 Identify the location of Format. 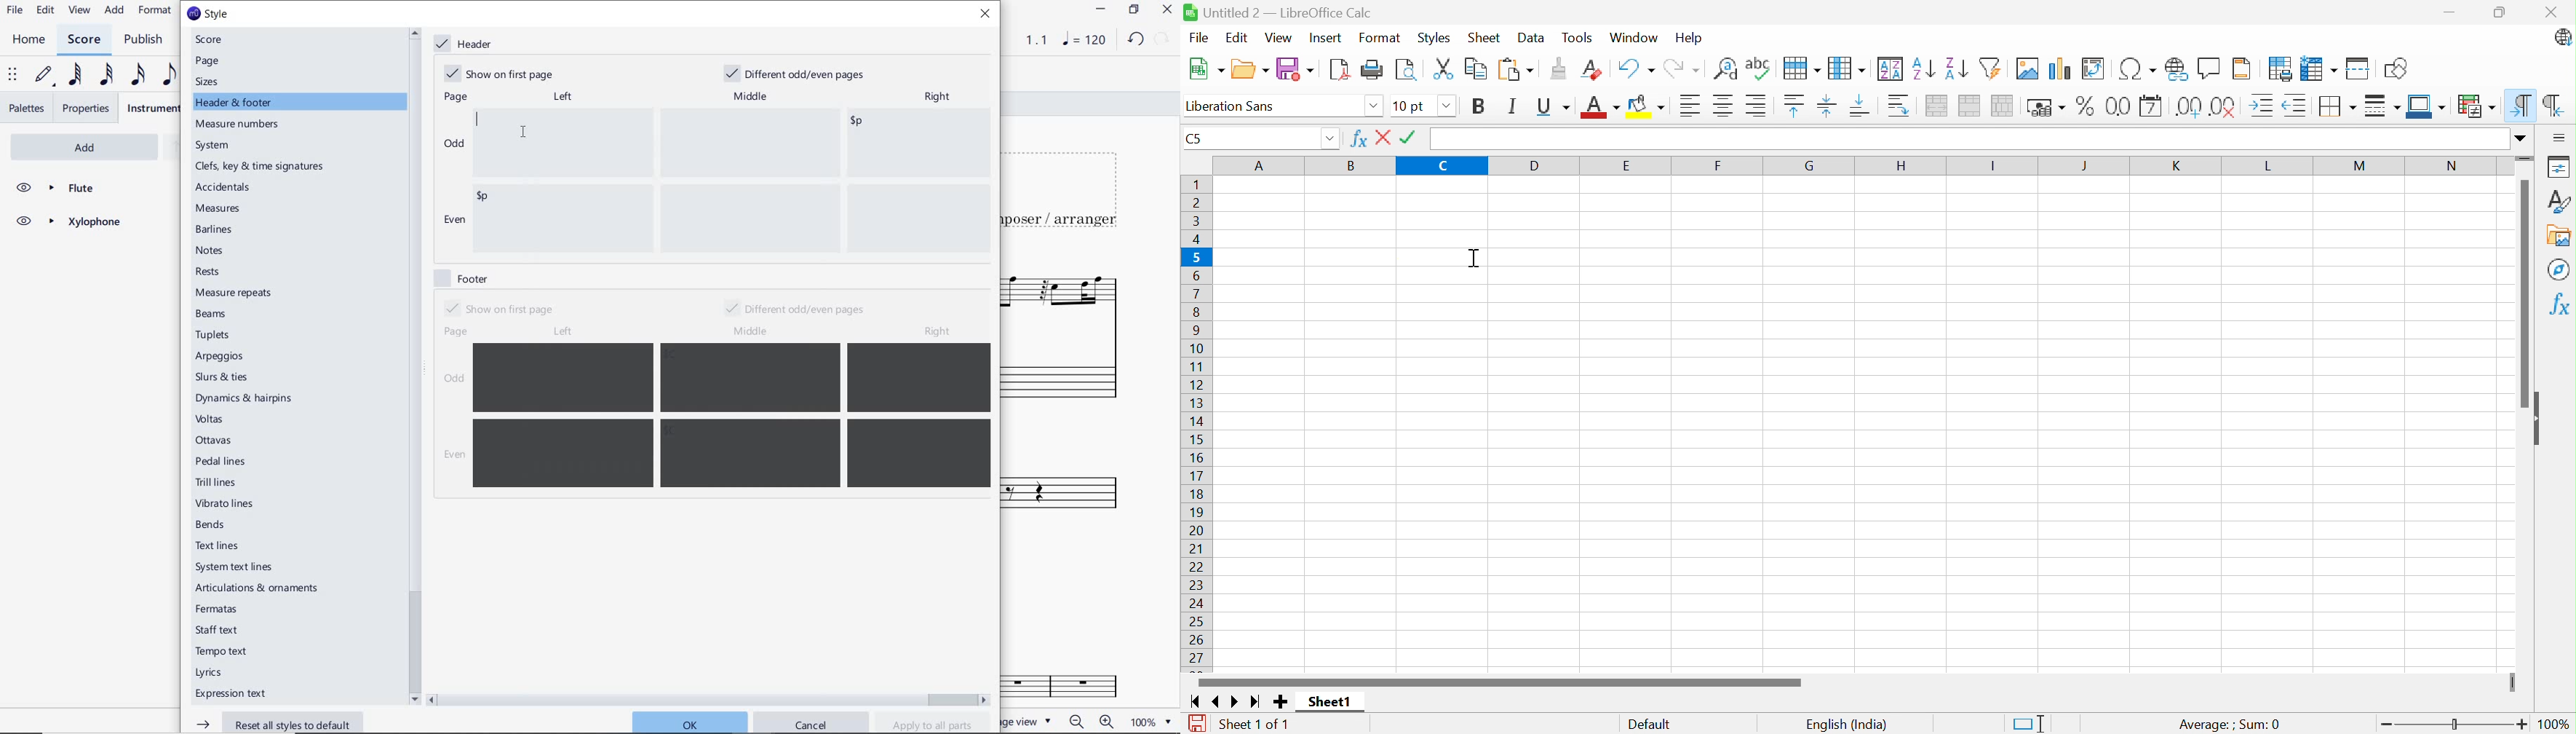
(1381, 39).